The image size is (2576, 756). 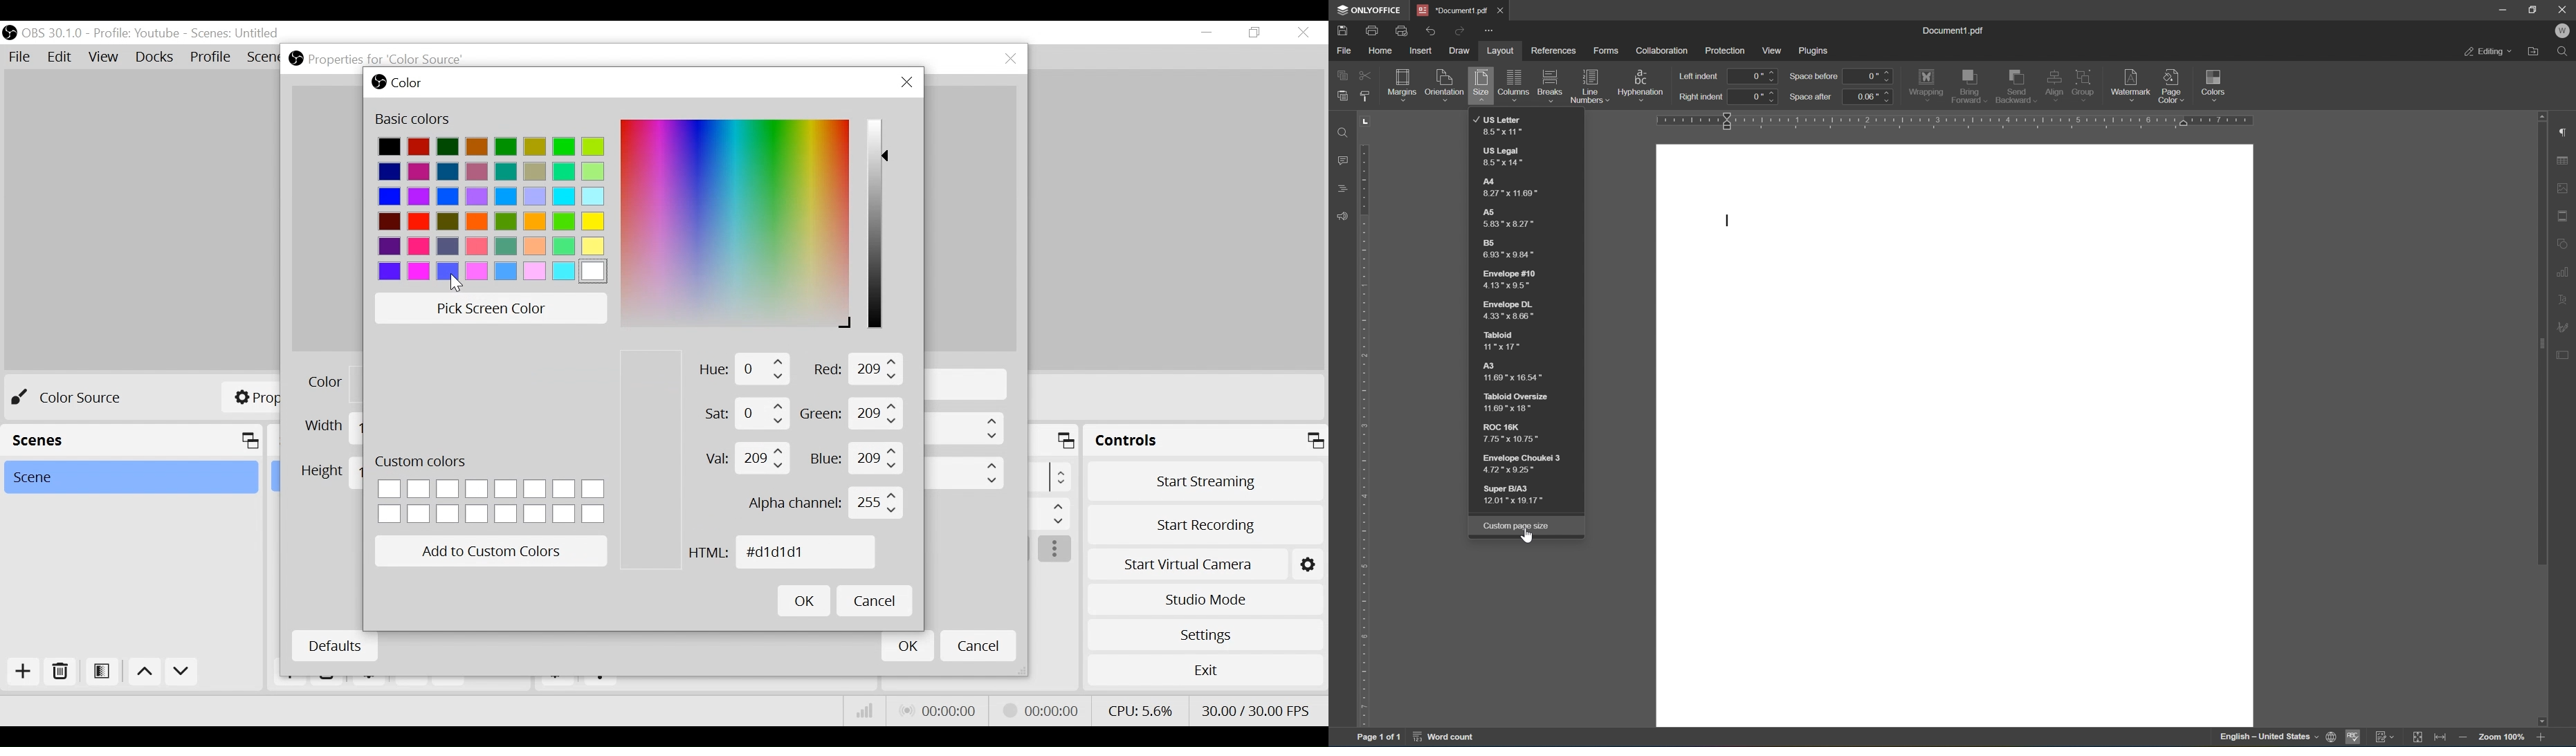 I want to click on comments, so click(x=1340, y=160).